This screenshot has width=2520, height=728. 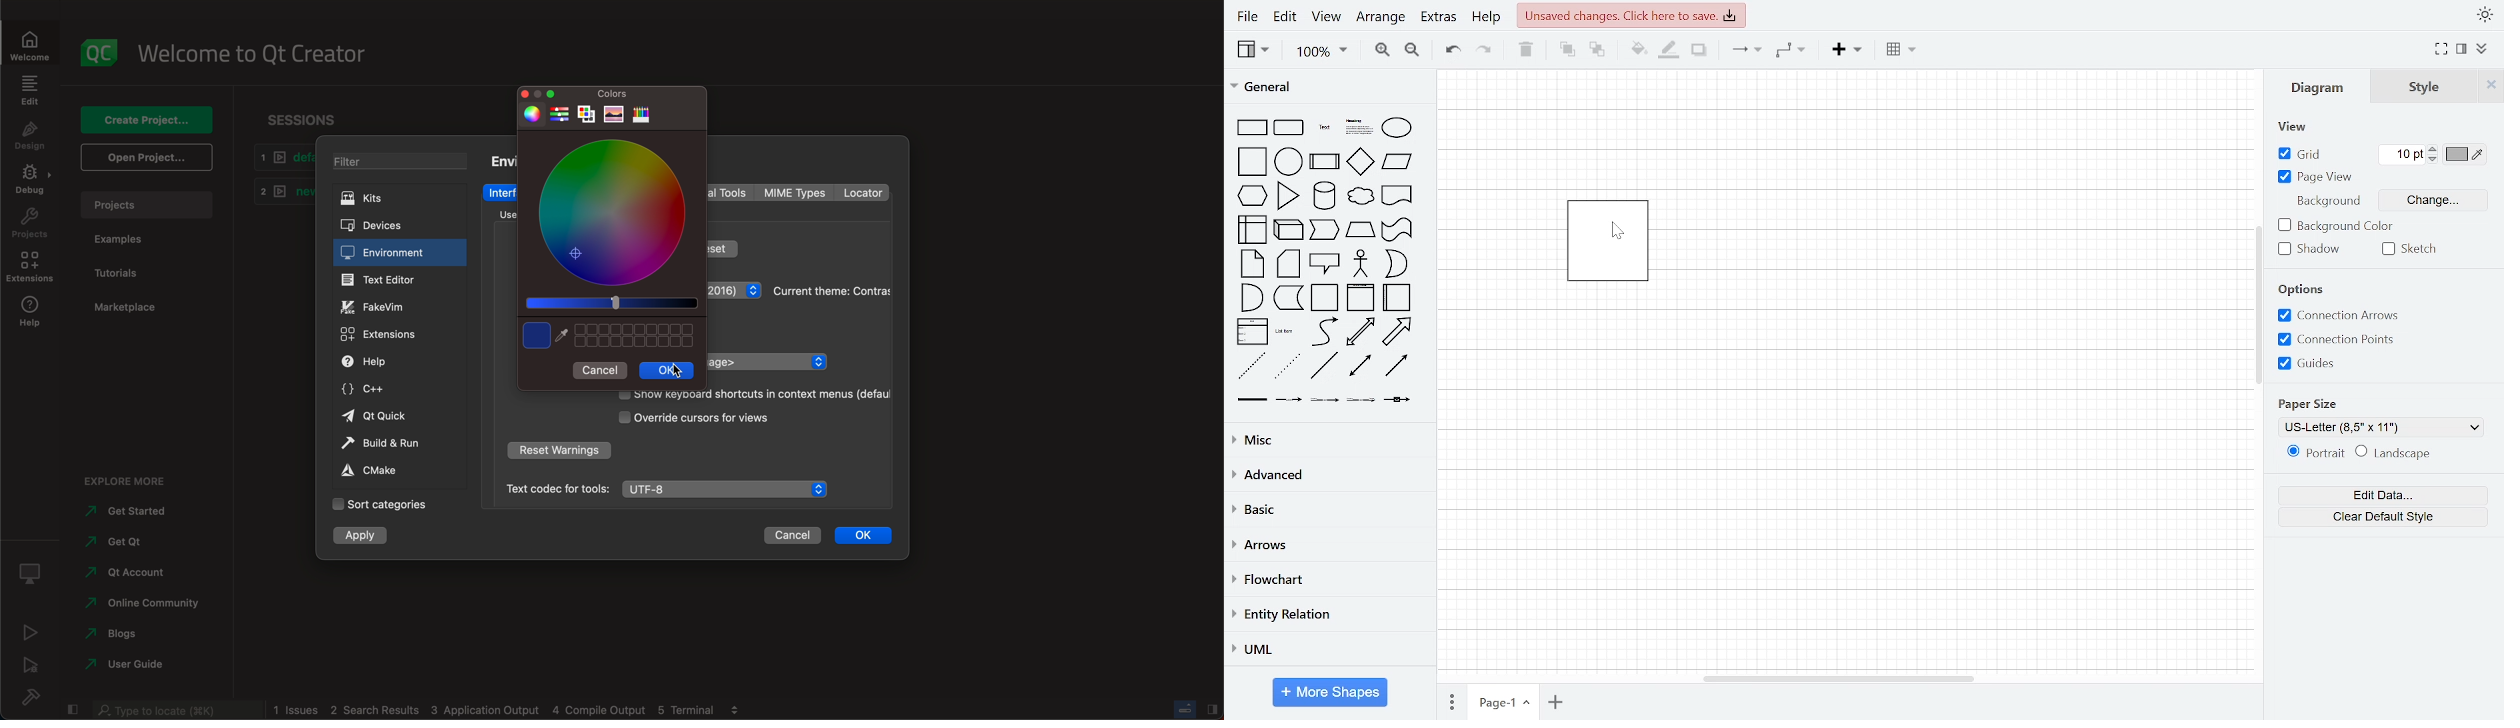 I want to click on user , so click(x=127, y=663).